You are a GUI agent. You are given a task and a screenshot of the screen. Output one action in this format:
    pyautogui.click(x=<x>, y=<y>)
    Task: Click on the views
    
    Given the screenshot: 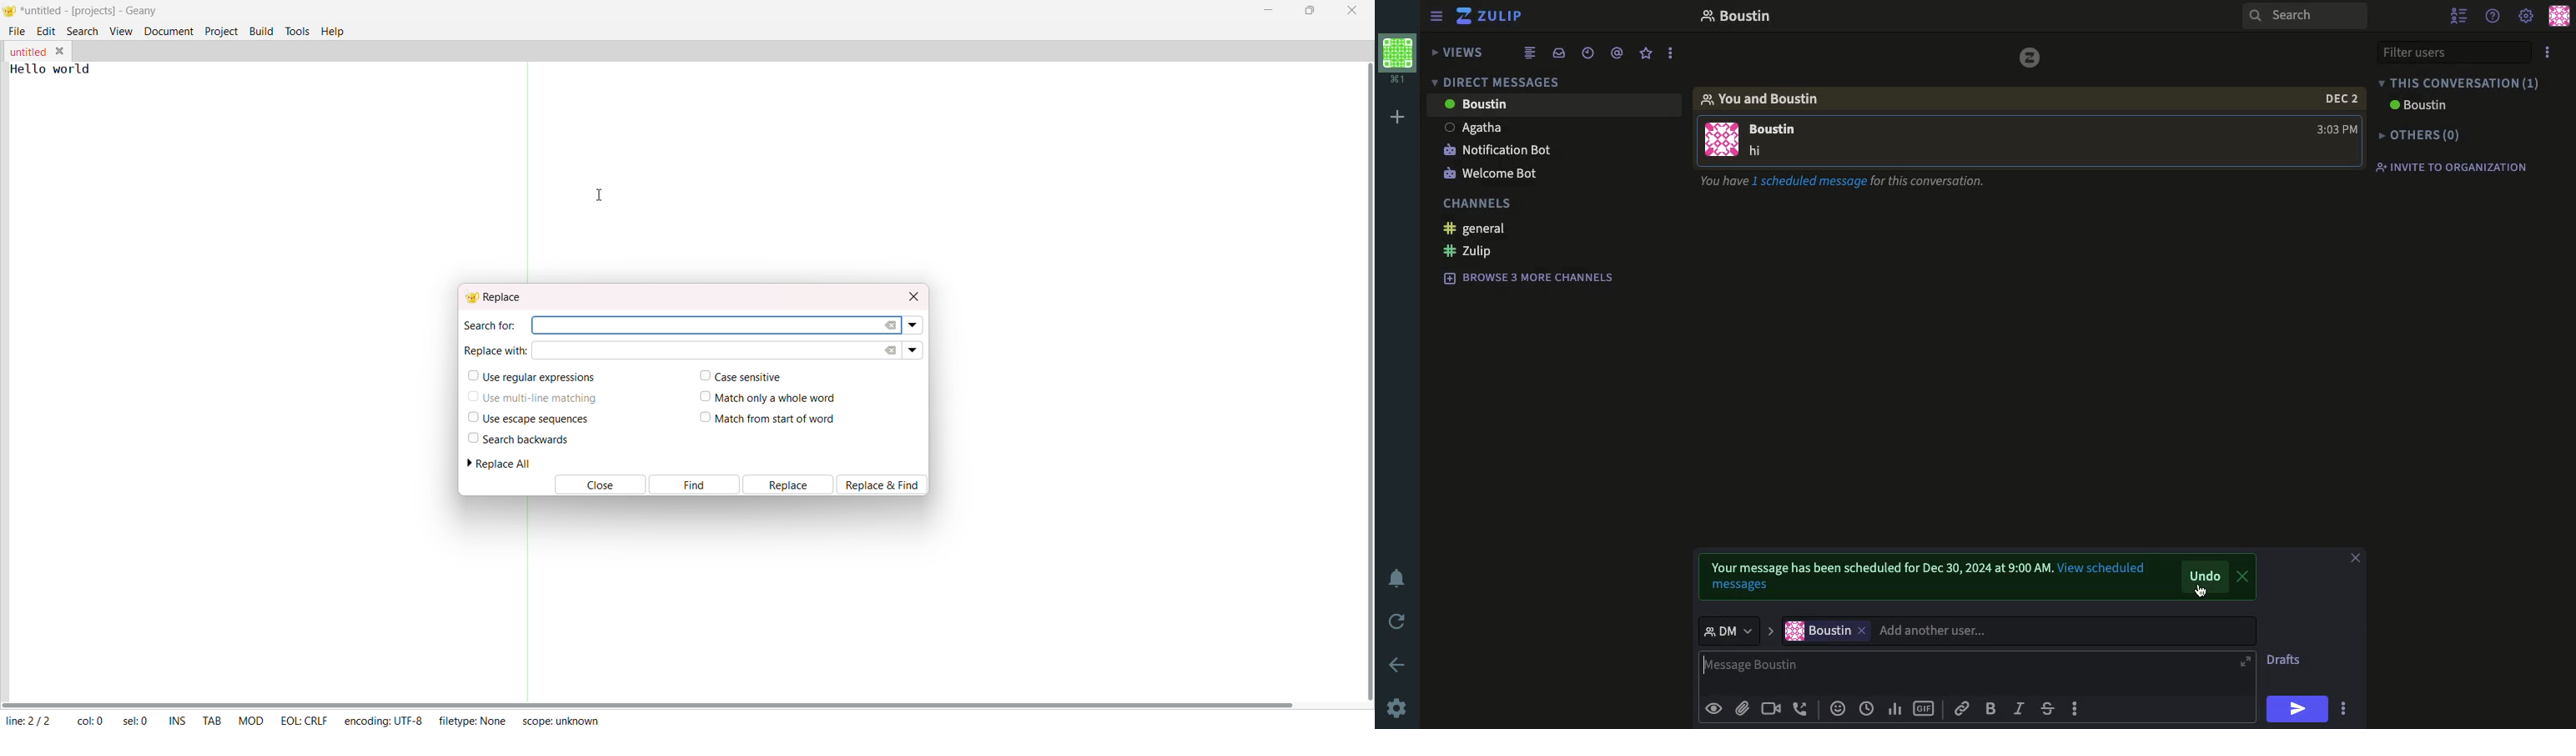 What is the action you would take?
    pyautogui.click(x=1459, y=54)
    